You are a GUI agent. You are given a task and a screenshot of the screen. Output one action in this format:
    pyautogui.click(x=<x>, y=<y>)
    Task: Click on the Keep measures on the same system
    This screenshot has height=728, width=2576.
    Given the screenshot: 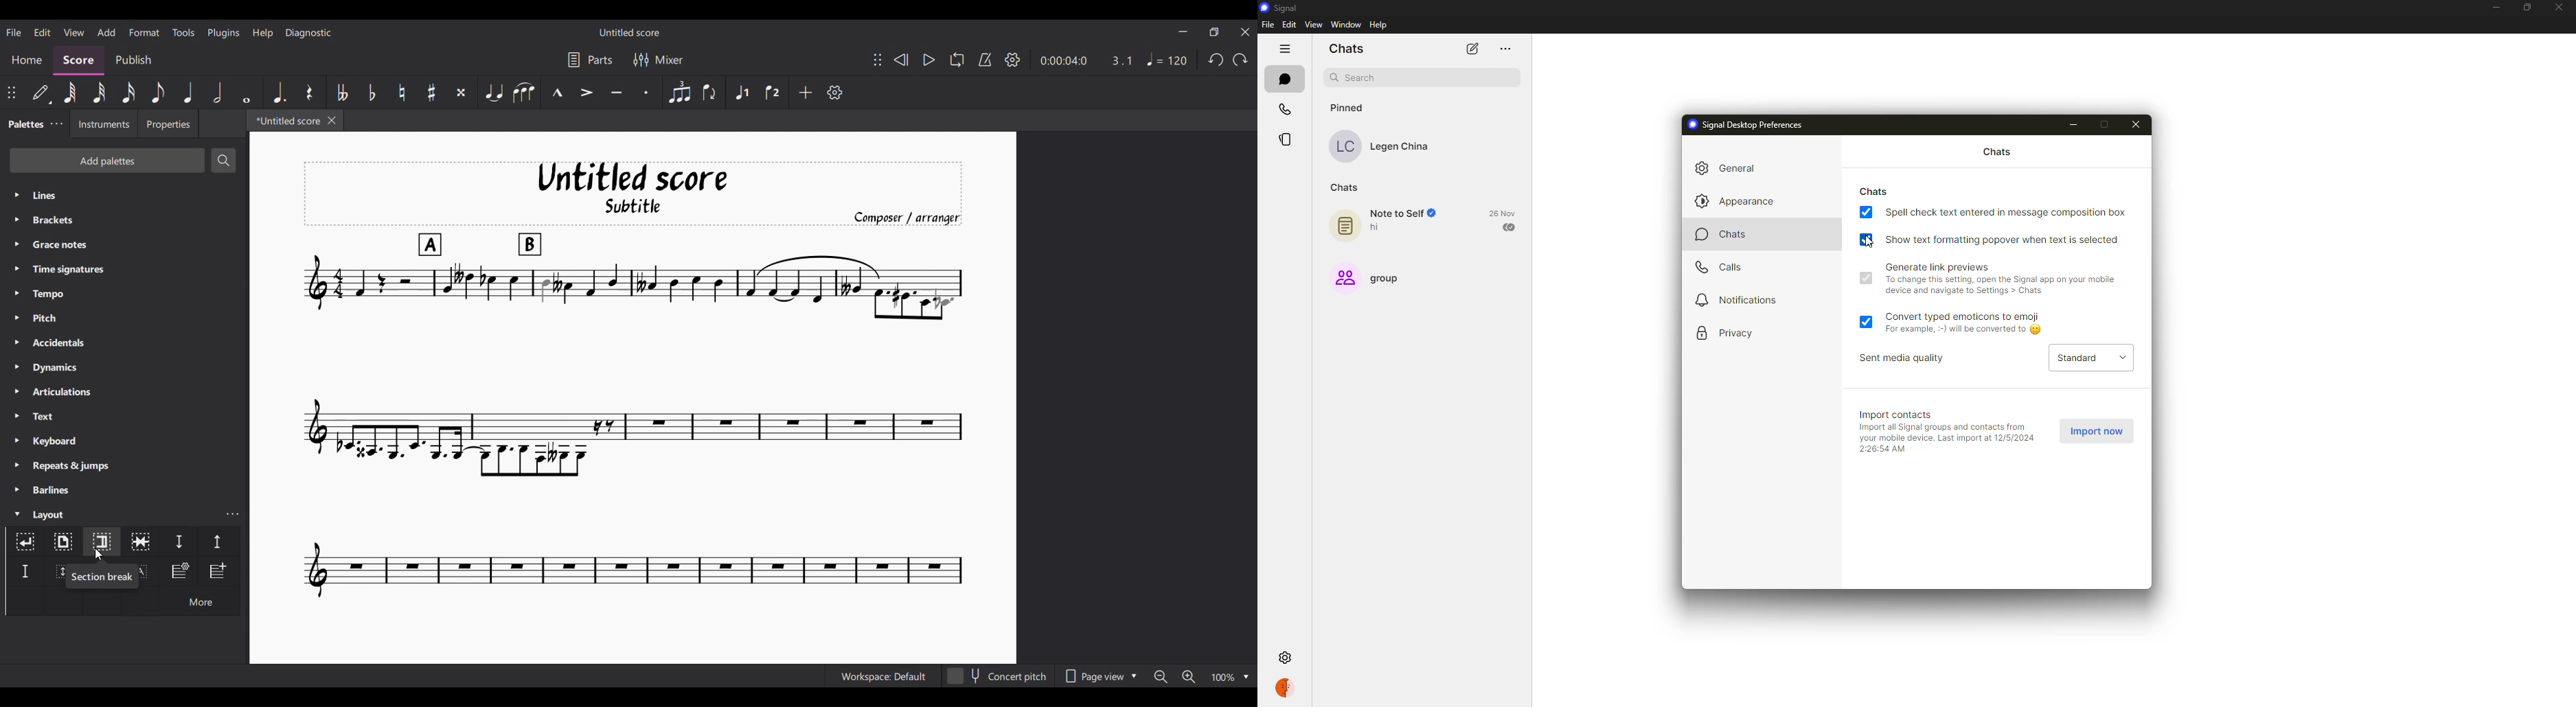 What is the action you would take?
    pyautogui.click(x=140, y=541)
    